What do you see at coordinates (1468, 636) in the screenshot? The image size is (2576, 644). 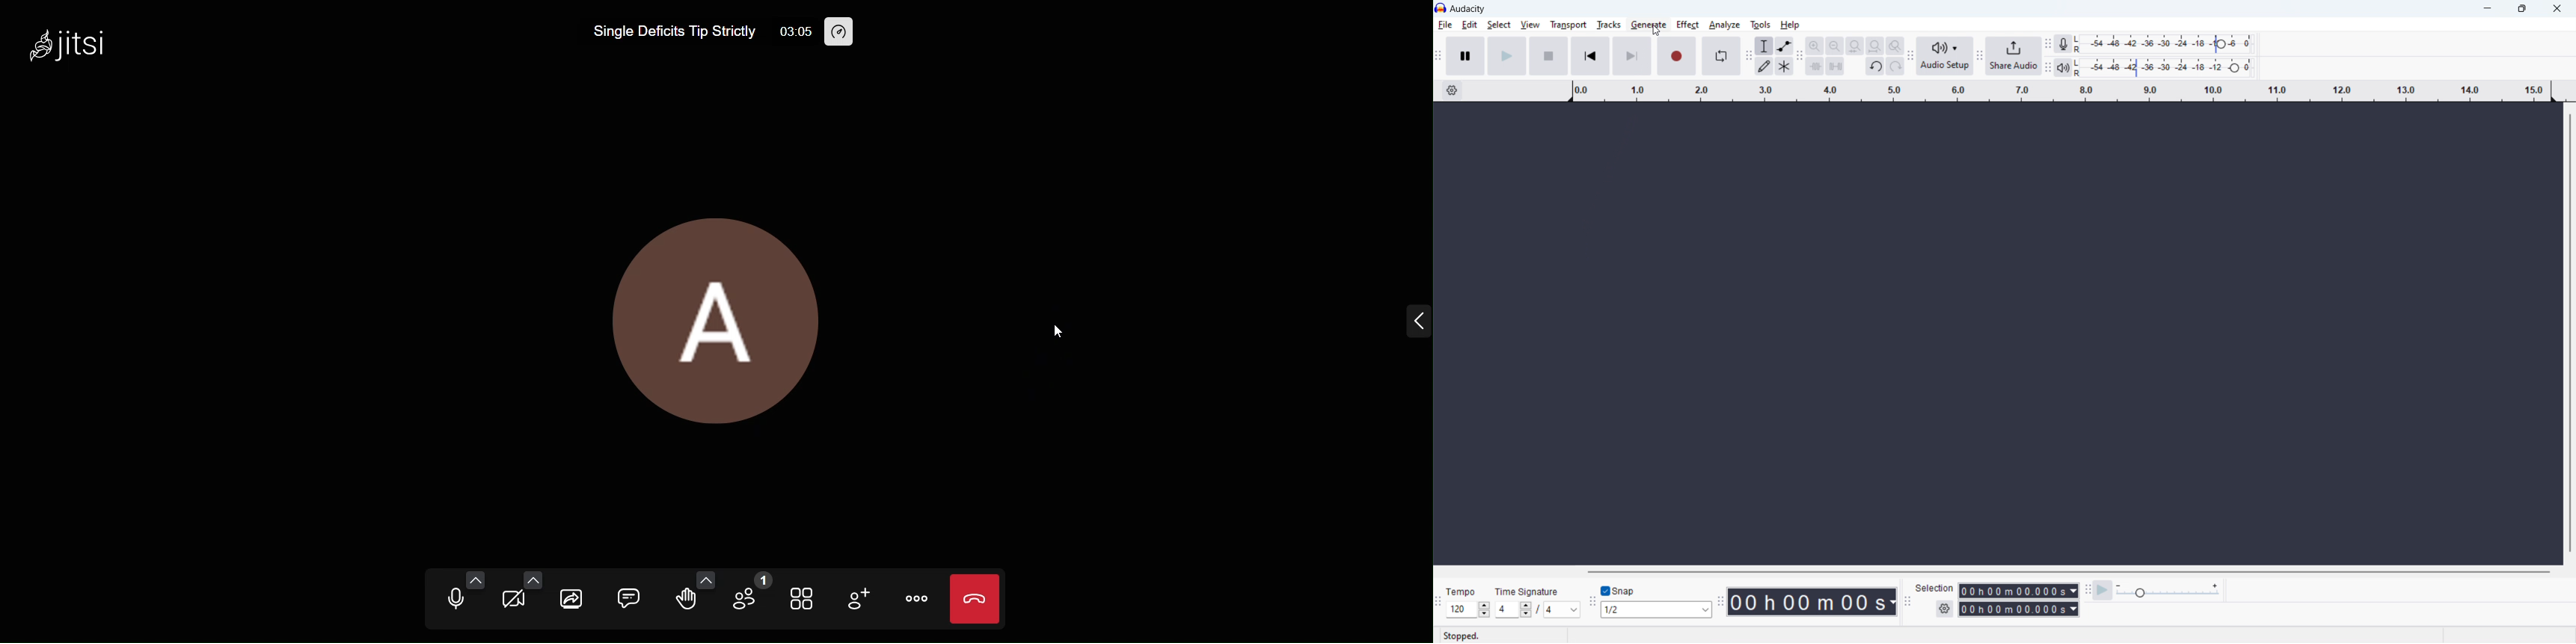 I see `stopped` at bounding box center [1468, 636].